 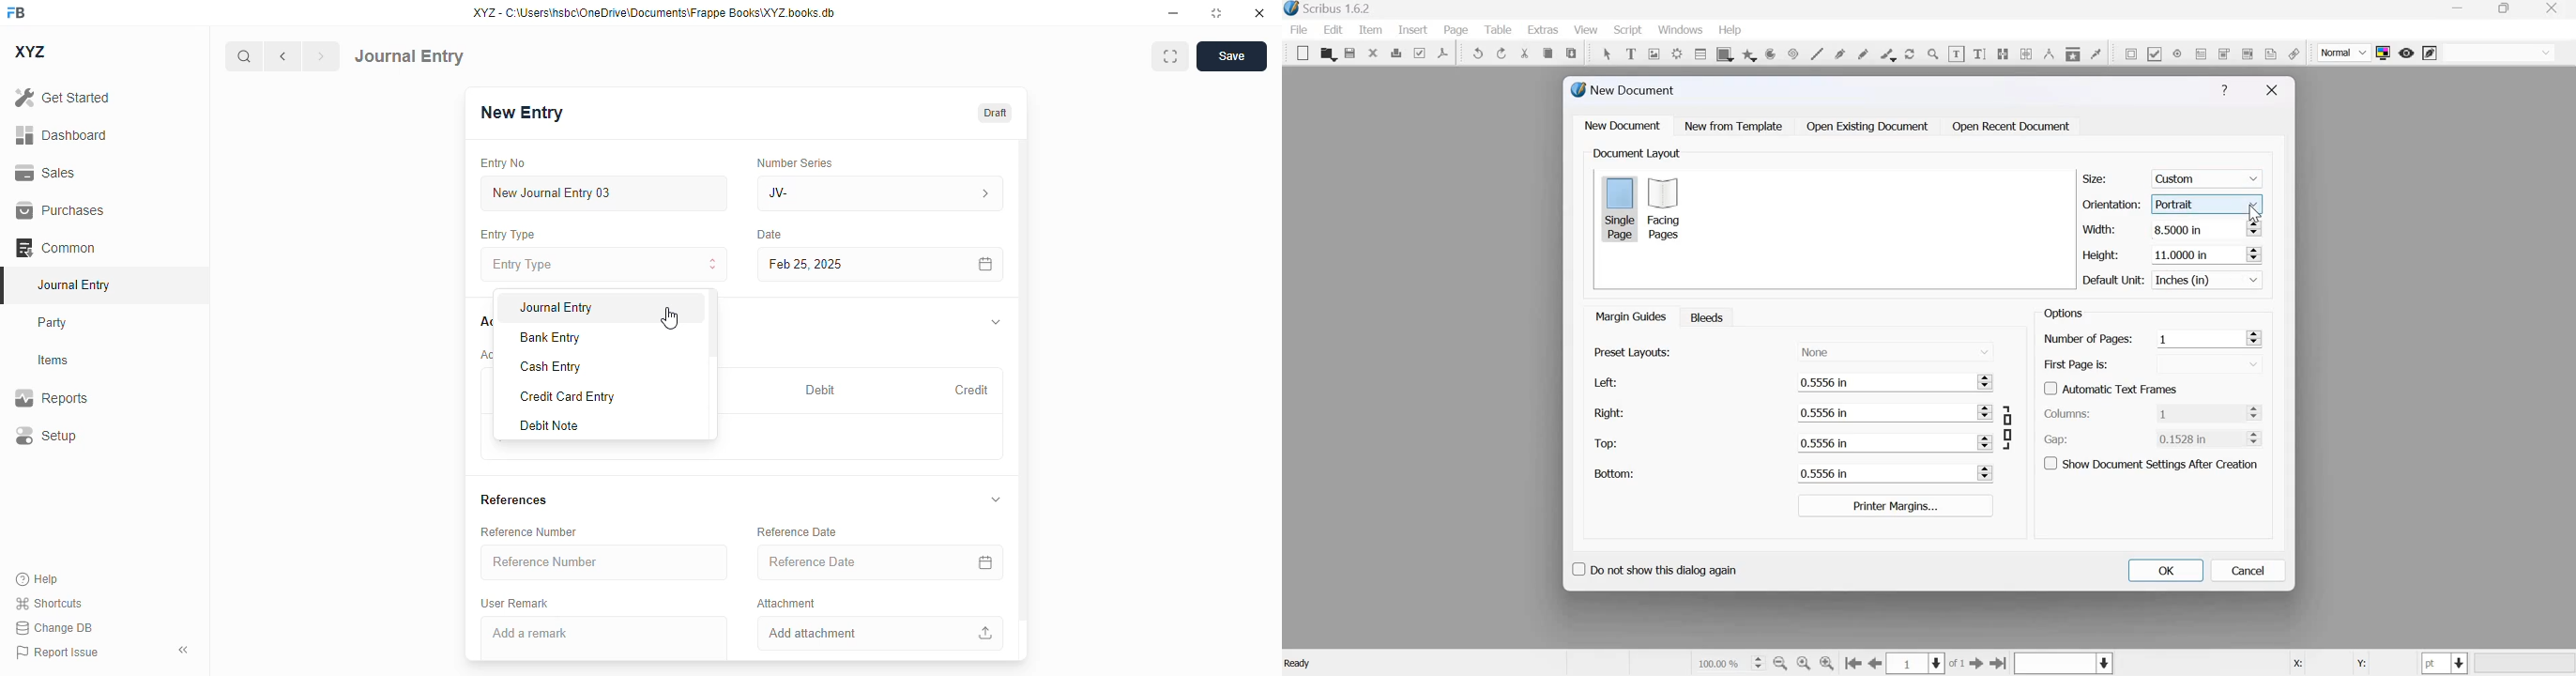 What do you see at coordinates (986, 265) in the screenshot?
I see `calendar icon` at bounding box center [986, 265].